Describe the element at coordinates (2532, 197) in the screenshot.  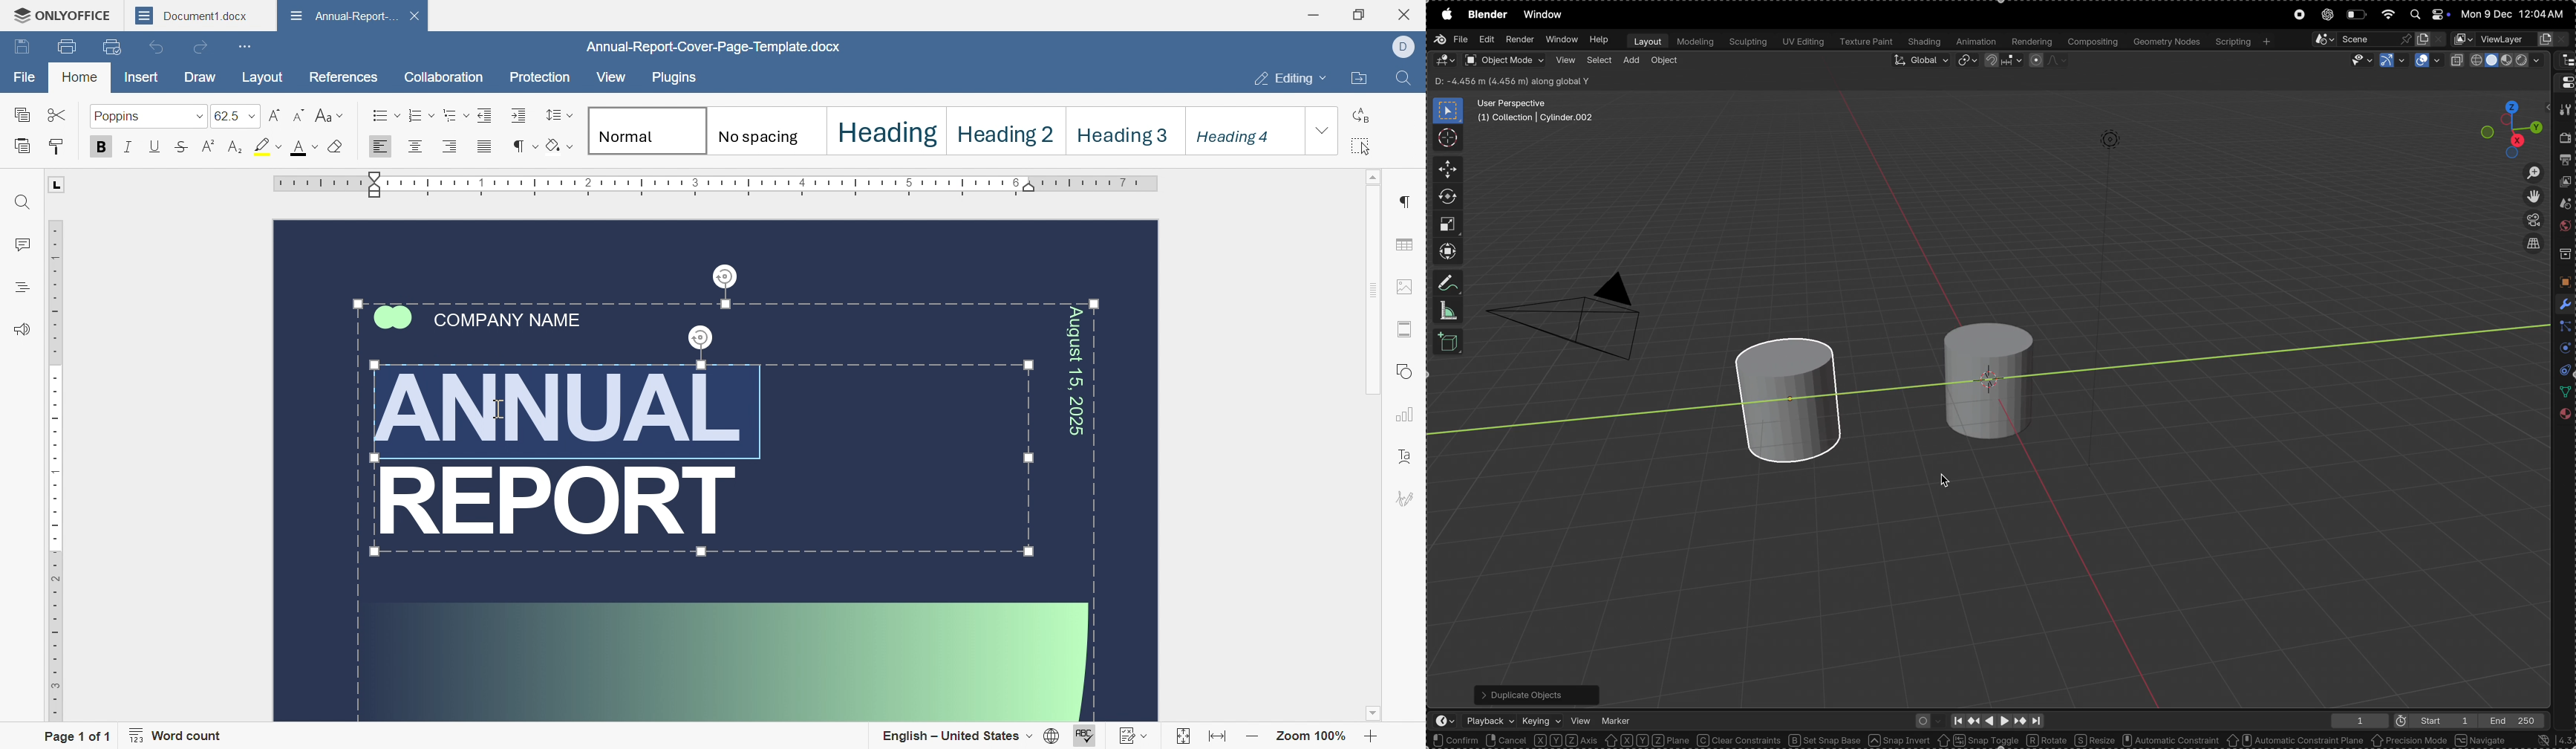
I see `toggle view point` at that location.